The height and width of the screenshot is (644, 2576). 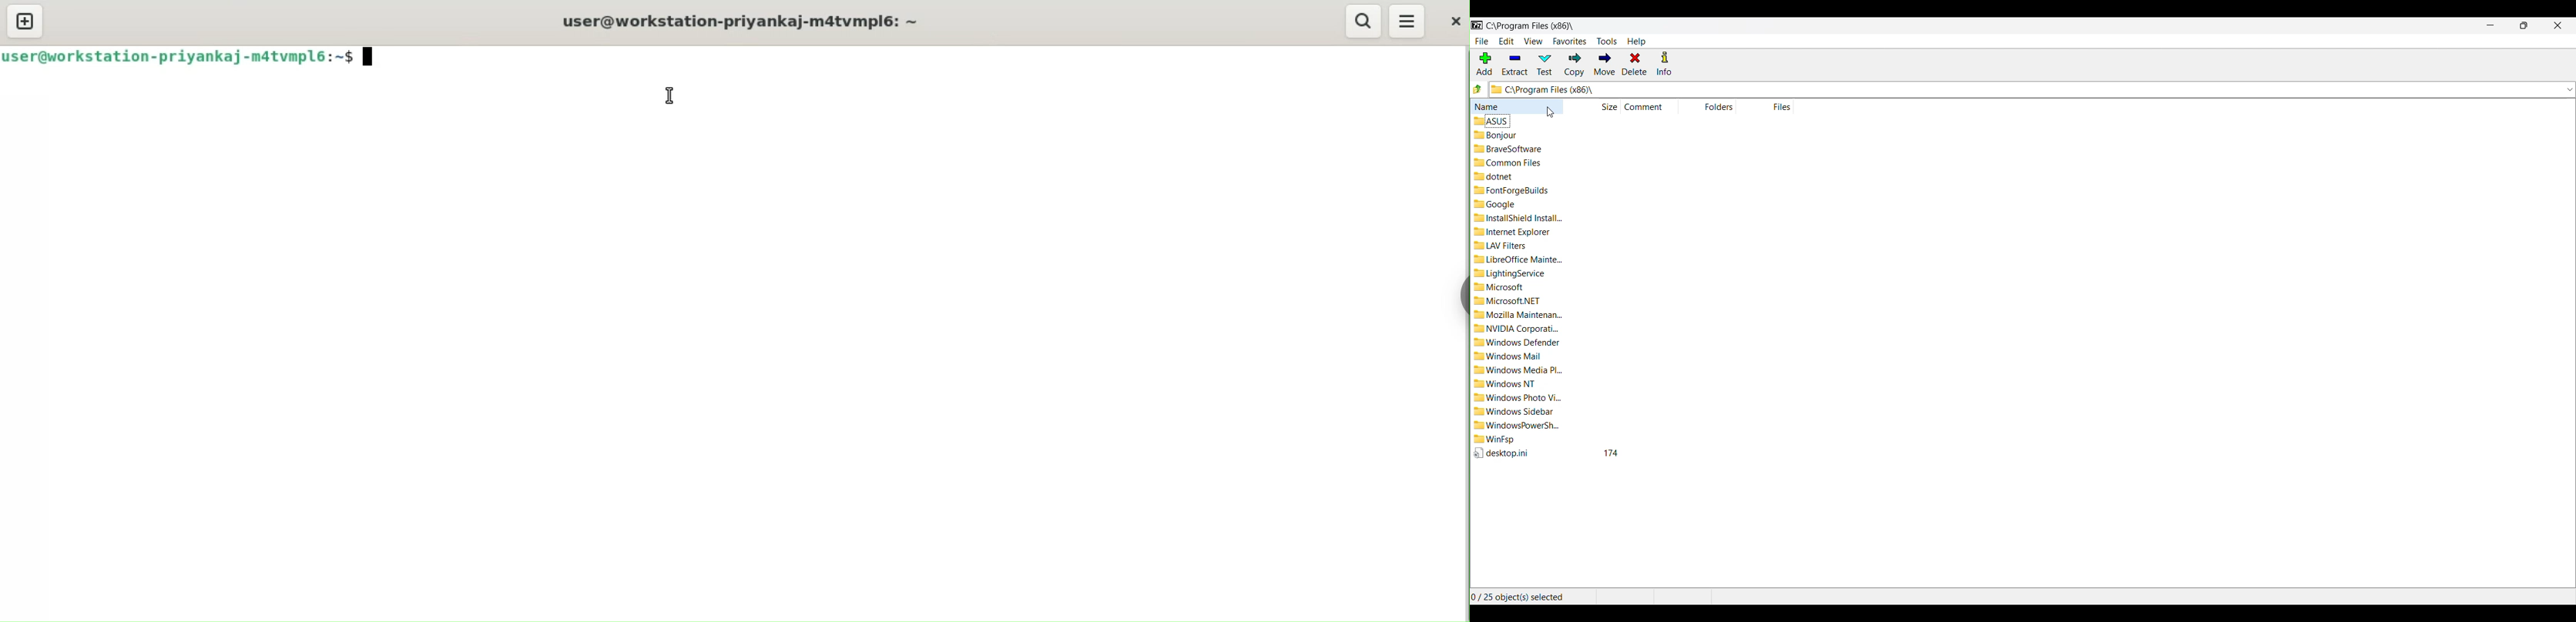 I want to click on Windows Defender, so click(x=1516, y=343).